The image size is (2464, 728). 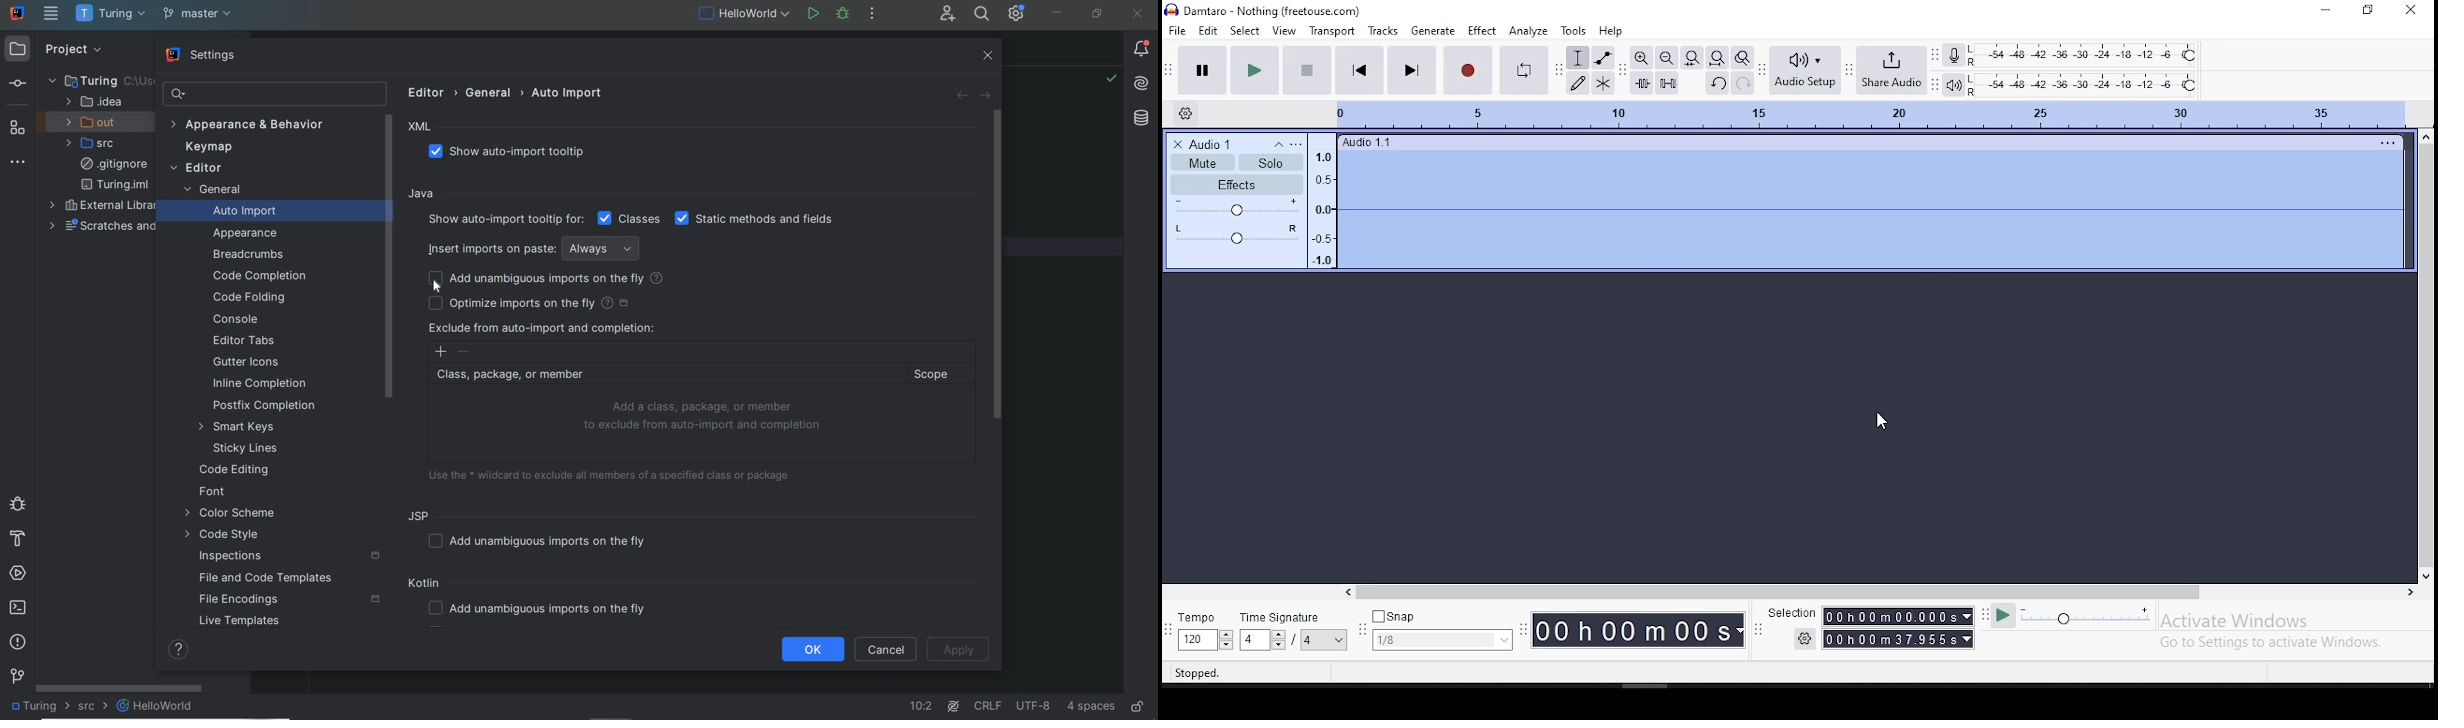 I want to click on mouse pointer, so click(x=1880, y=422).